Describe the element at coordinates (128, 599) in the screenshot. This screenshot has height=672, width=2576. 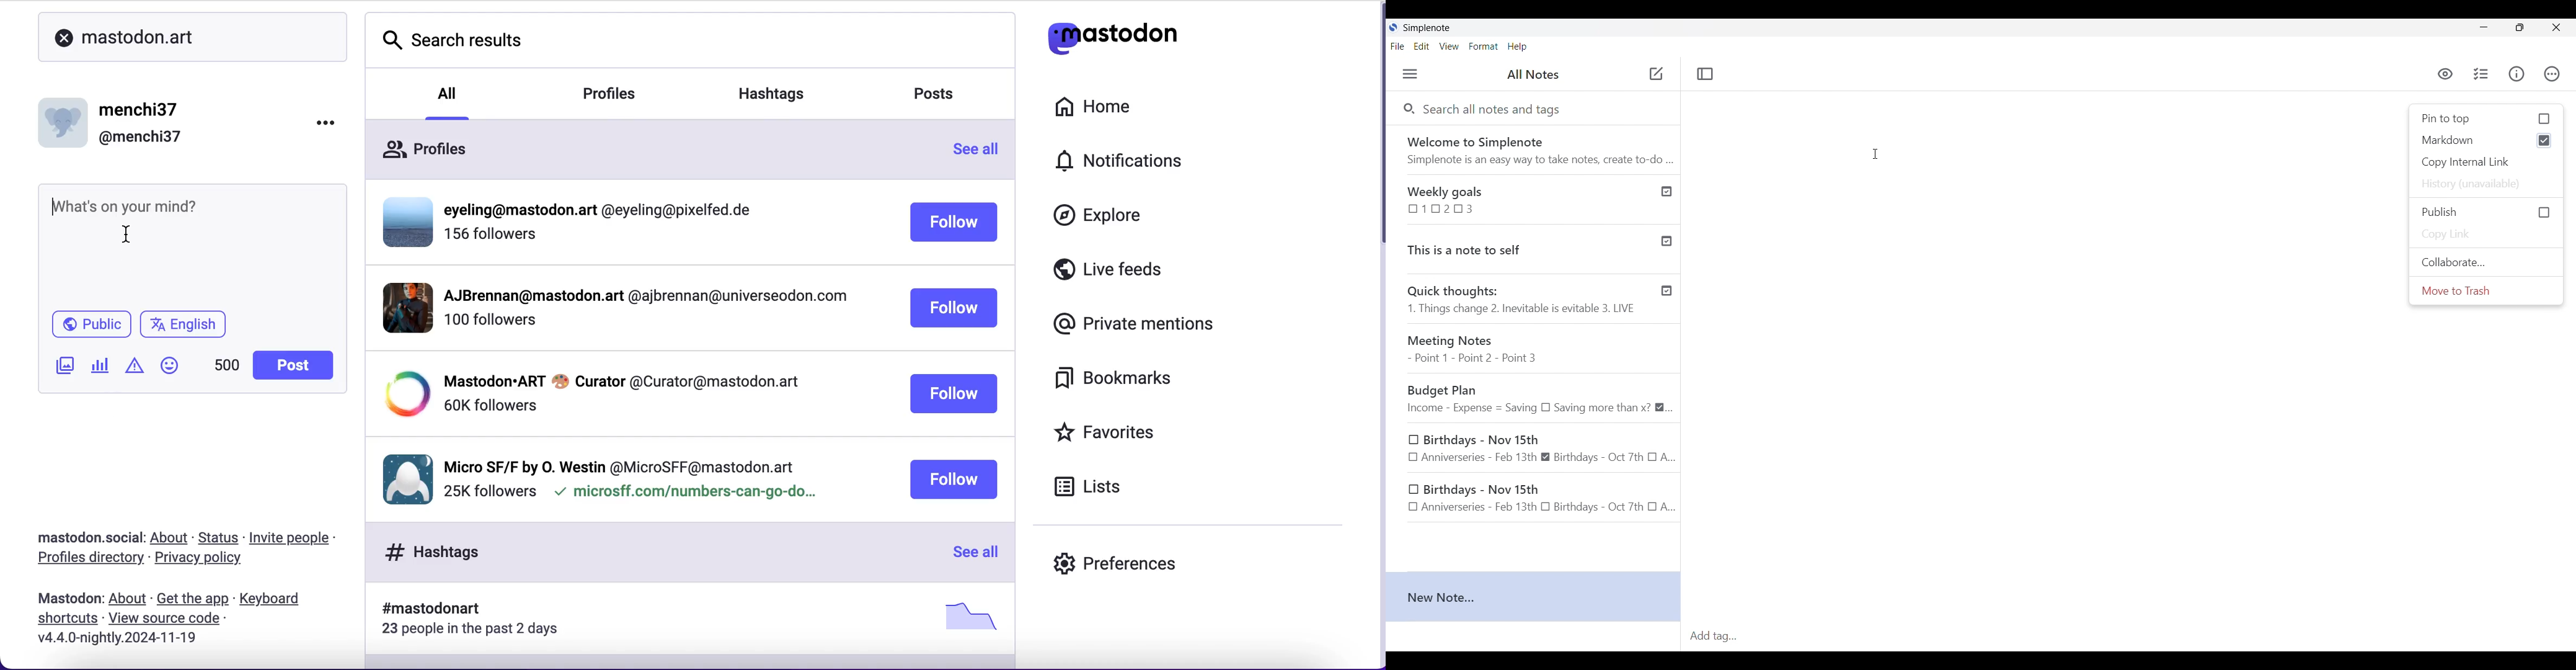
I see `about` at that location.